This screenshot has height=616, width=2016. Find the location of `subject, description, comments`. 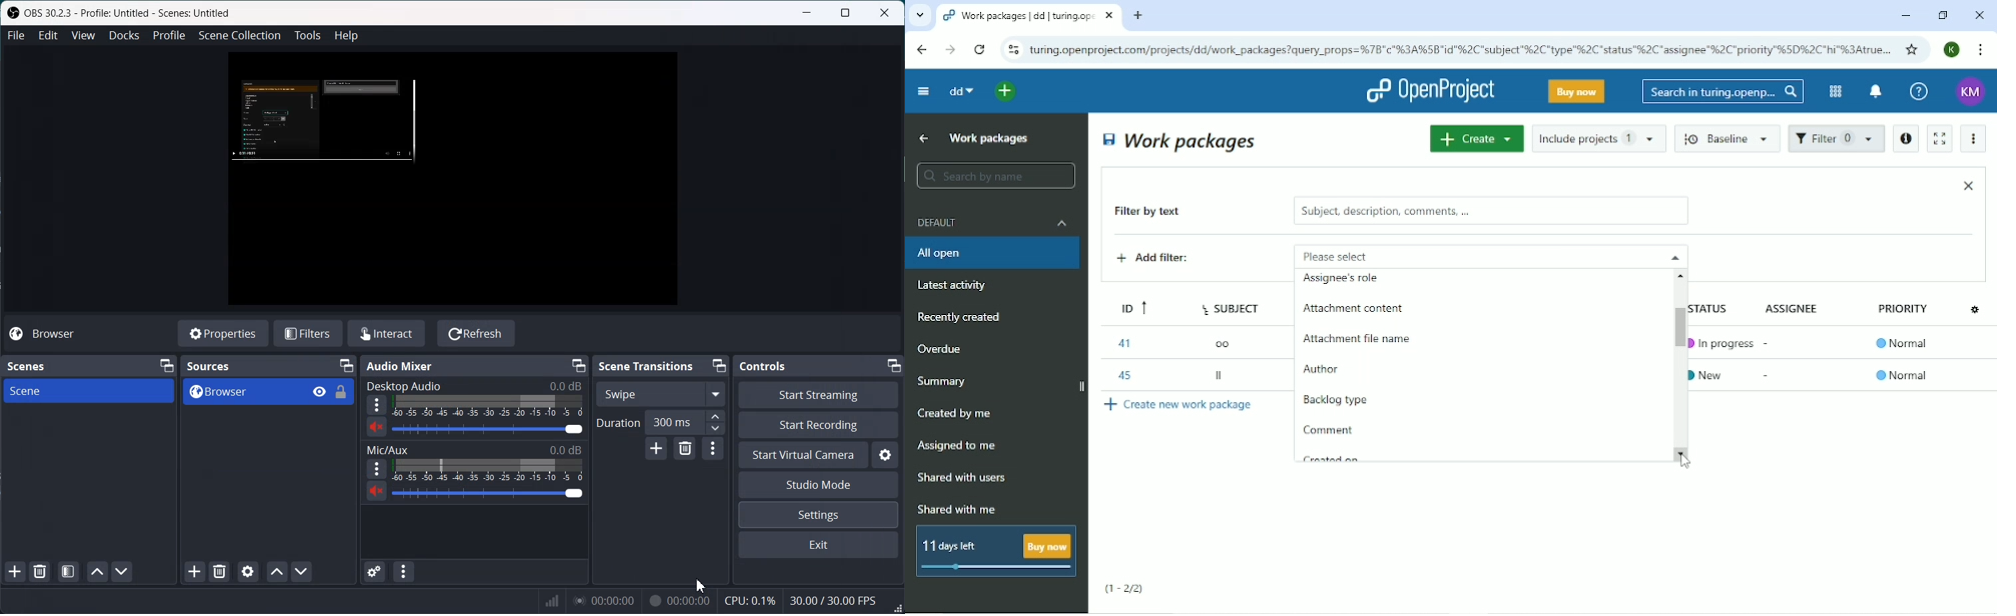

subject, description, comments is located at coordinates (1490, 211).